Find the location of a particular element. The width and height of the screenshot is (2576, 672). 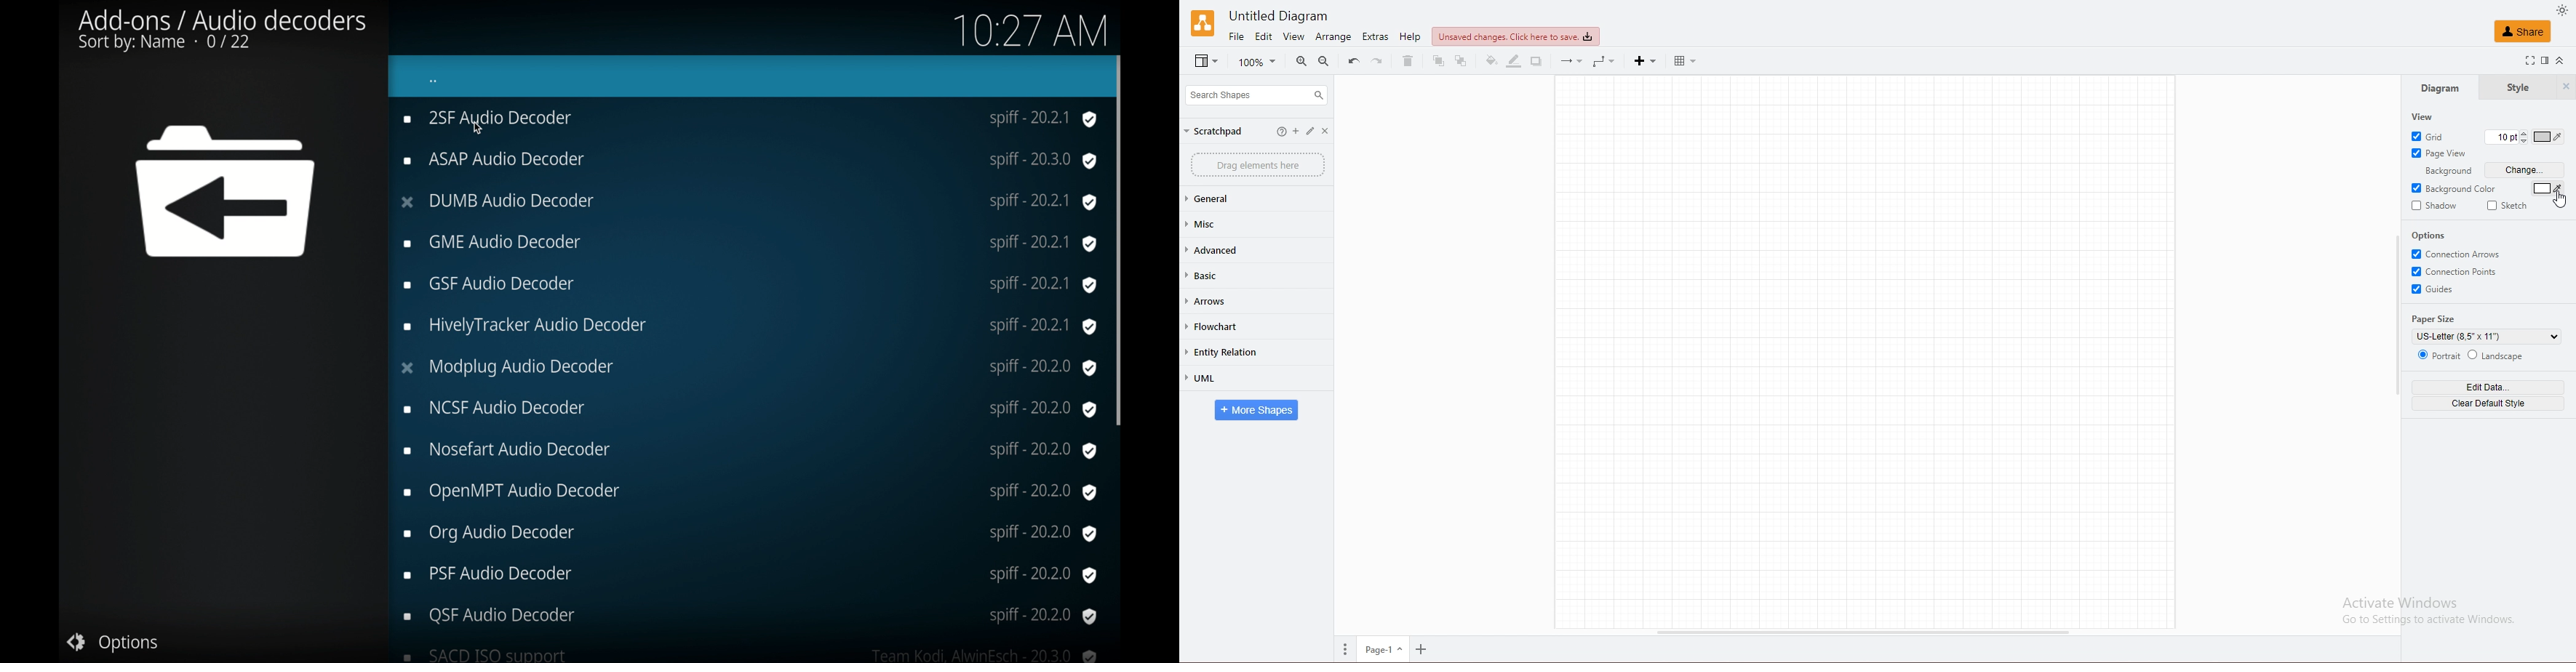

portrait is located at coordinates (2439, 354).